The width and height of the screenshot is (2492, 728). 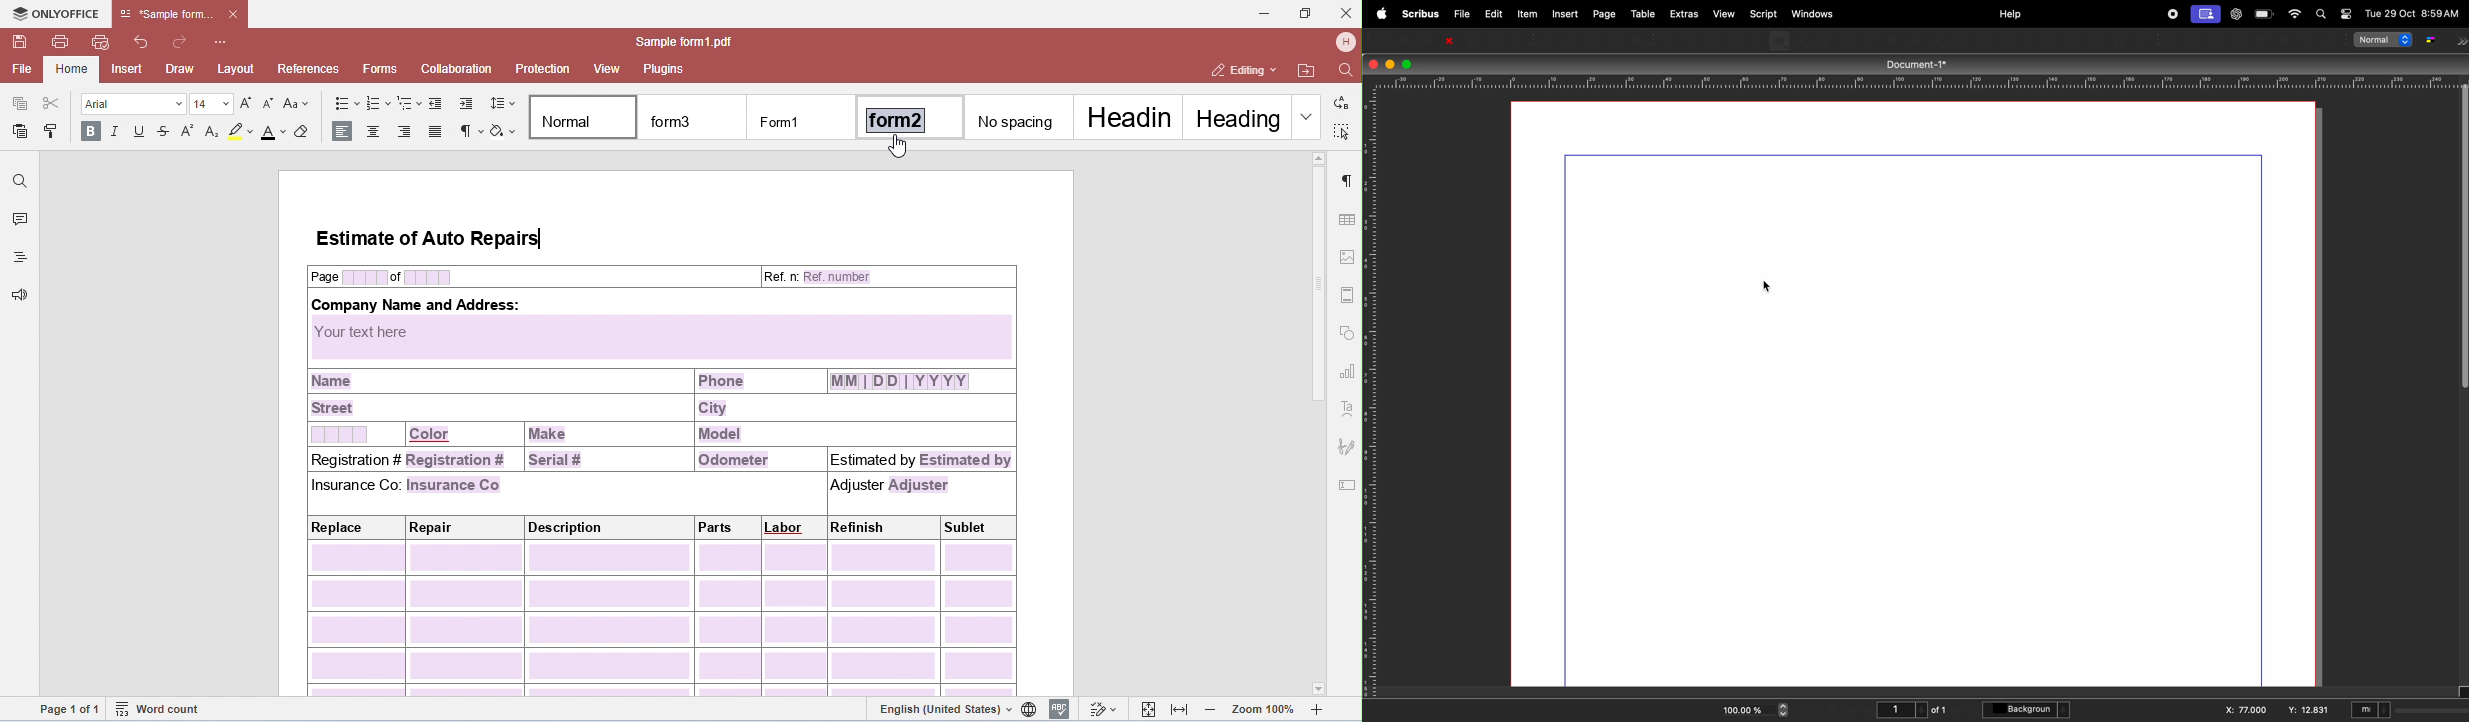 What do you see at coordinates (1370, 396) in the screenshot?
I see `vertical scale` at bounding box center [1370, 396].